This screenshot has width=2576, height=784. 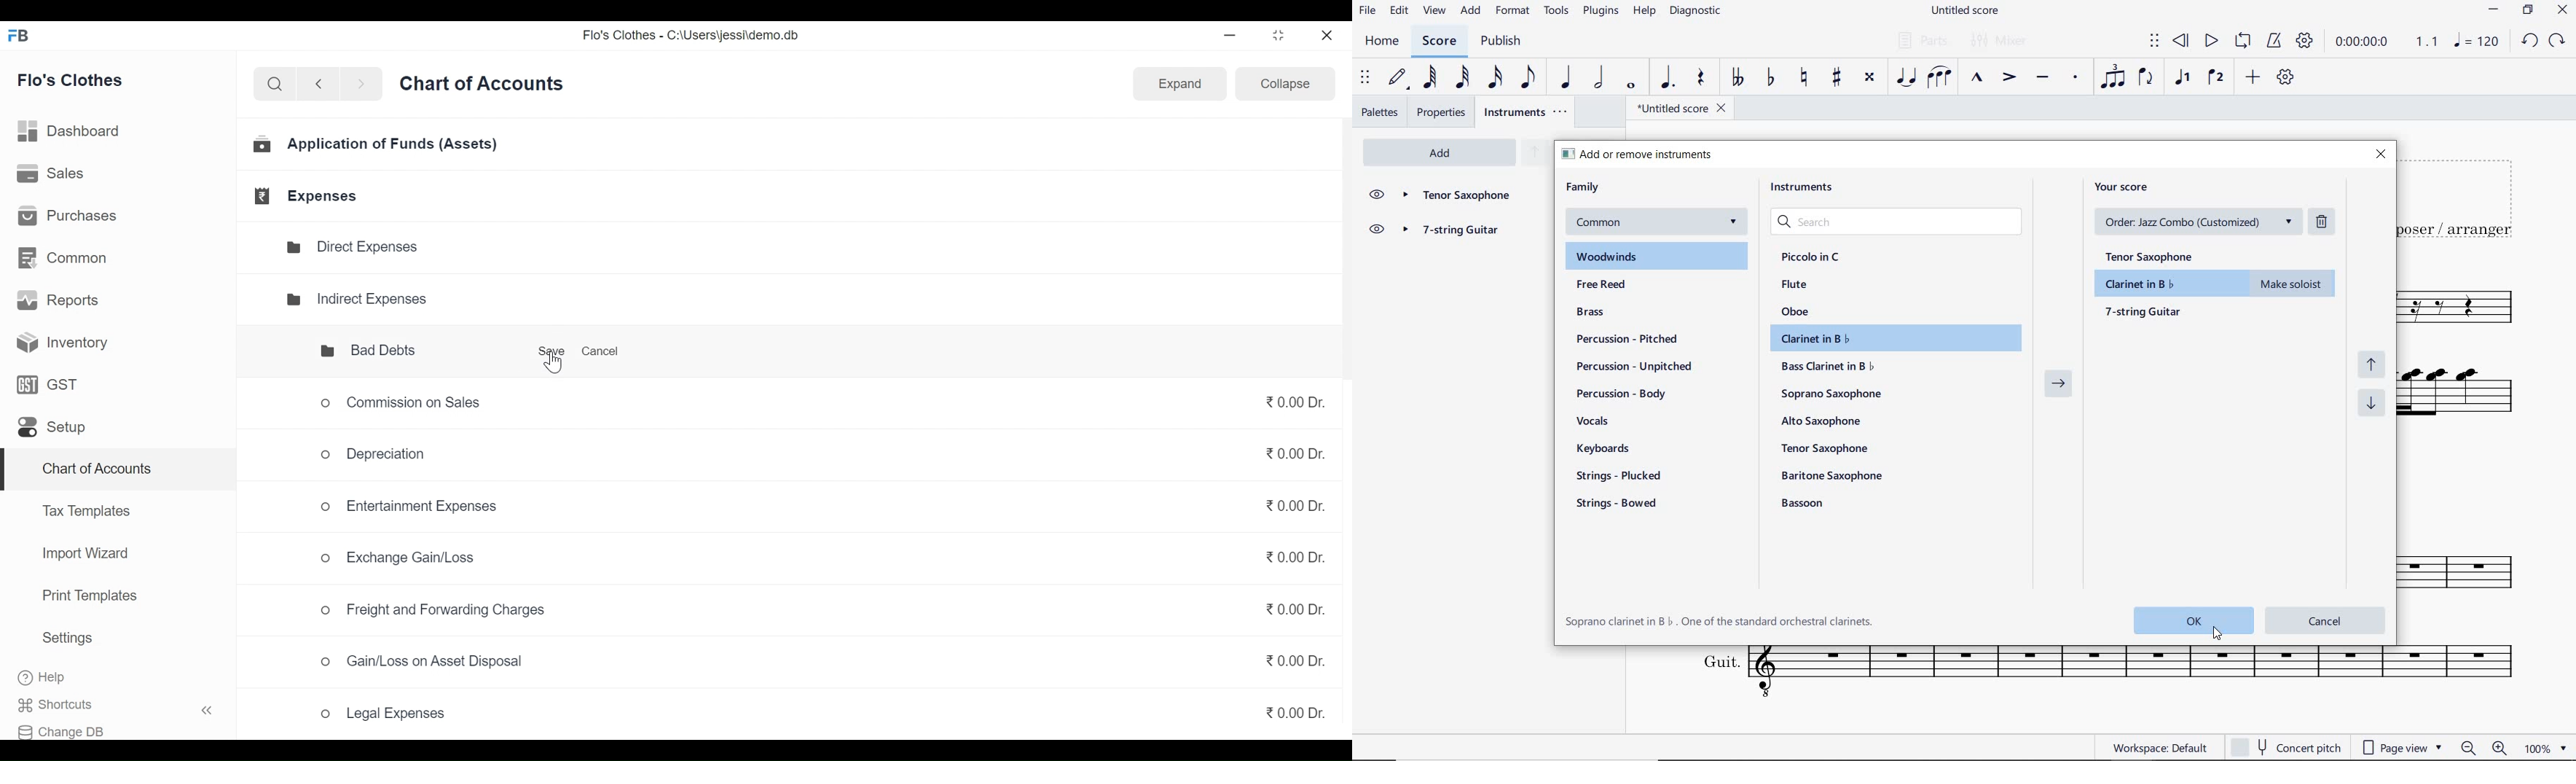 I want to click on FB, so click(x=23, y=39).